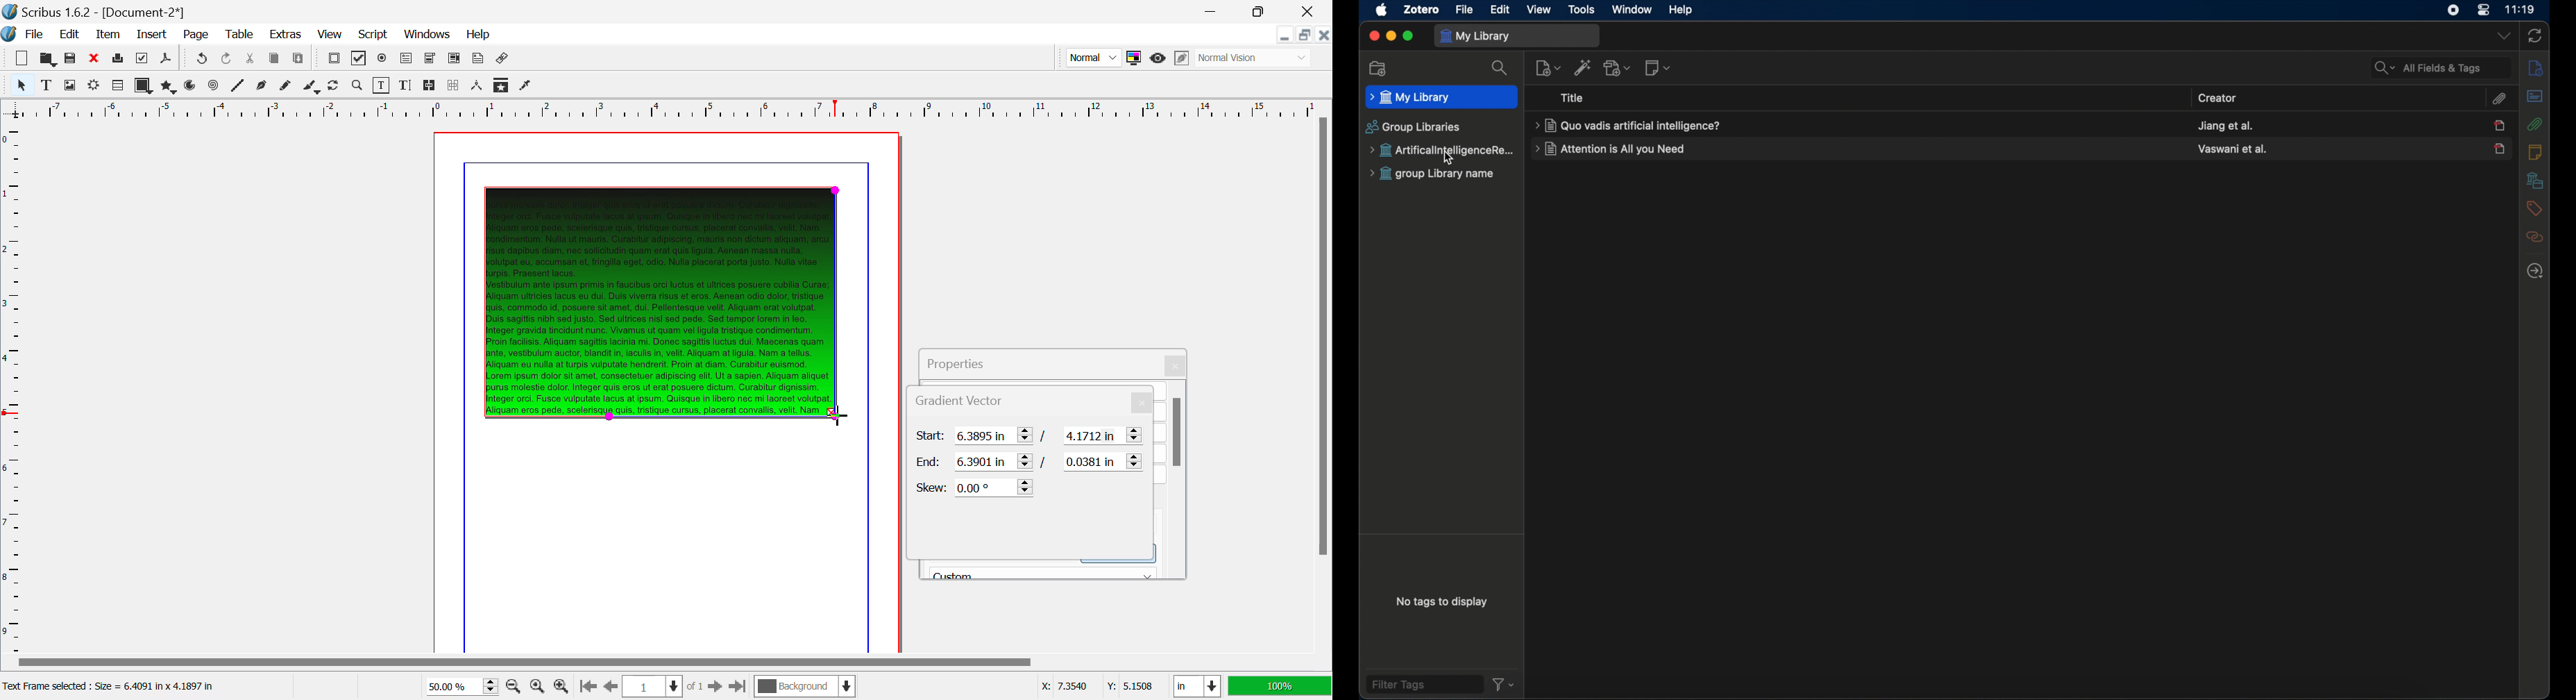 The width and height of the screenshot is (2576, 700). What do you see at coordinates (2533, 237) in the screenshot?
I see `related` at bounding box center [2533, 237].